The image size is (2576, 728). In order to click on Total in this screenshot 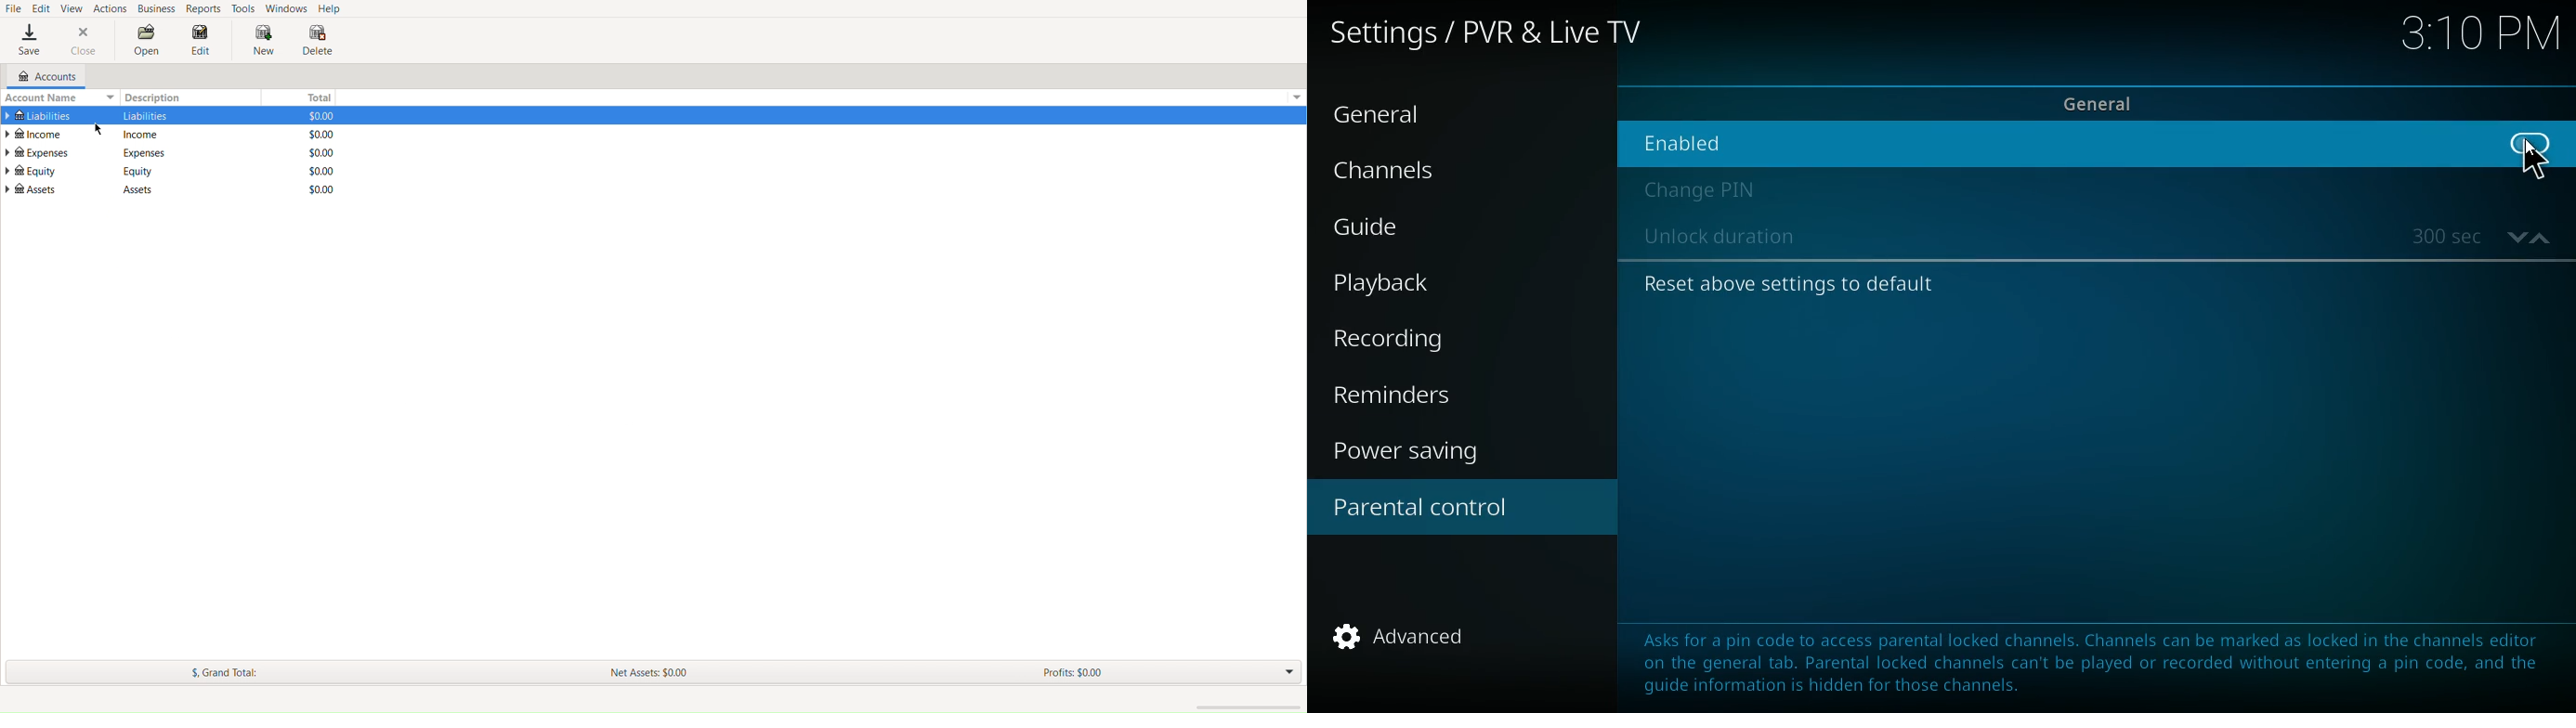, I will do `click(322, 153)`.